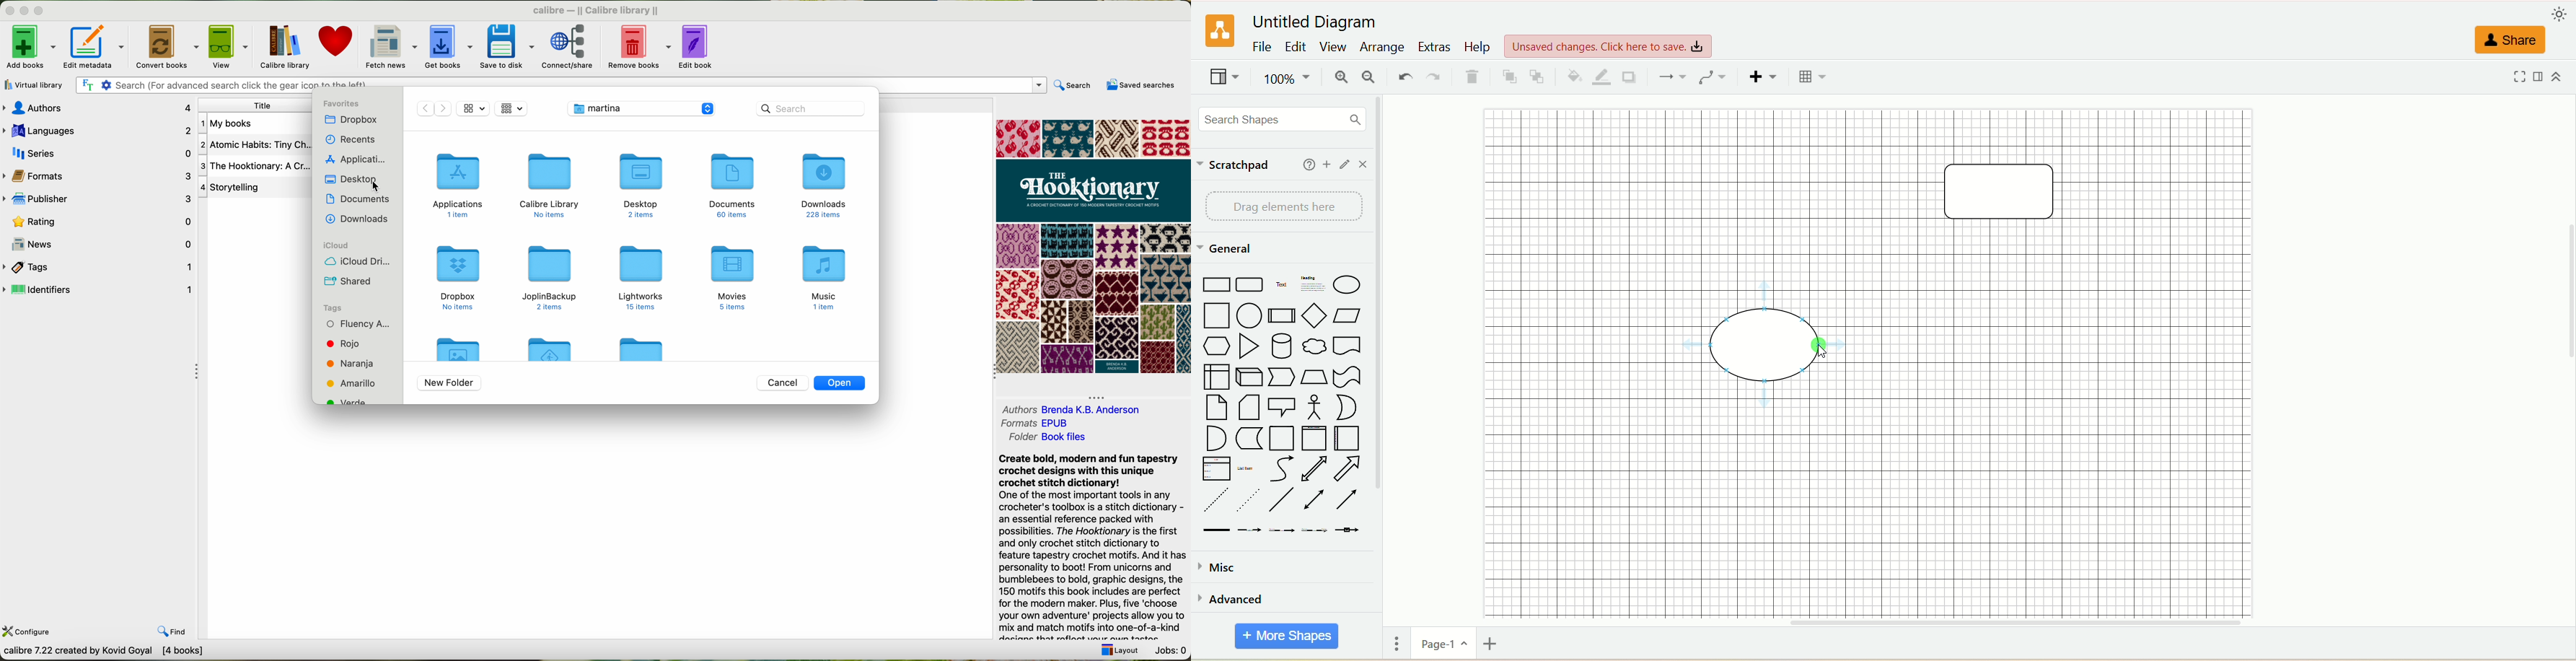 The image size is (2576, 672). Describe the element at coordinates (1671, 76) in the screenshot. I see `connection` at that location.